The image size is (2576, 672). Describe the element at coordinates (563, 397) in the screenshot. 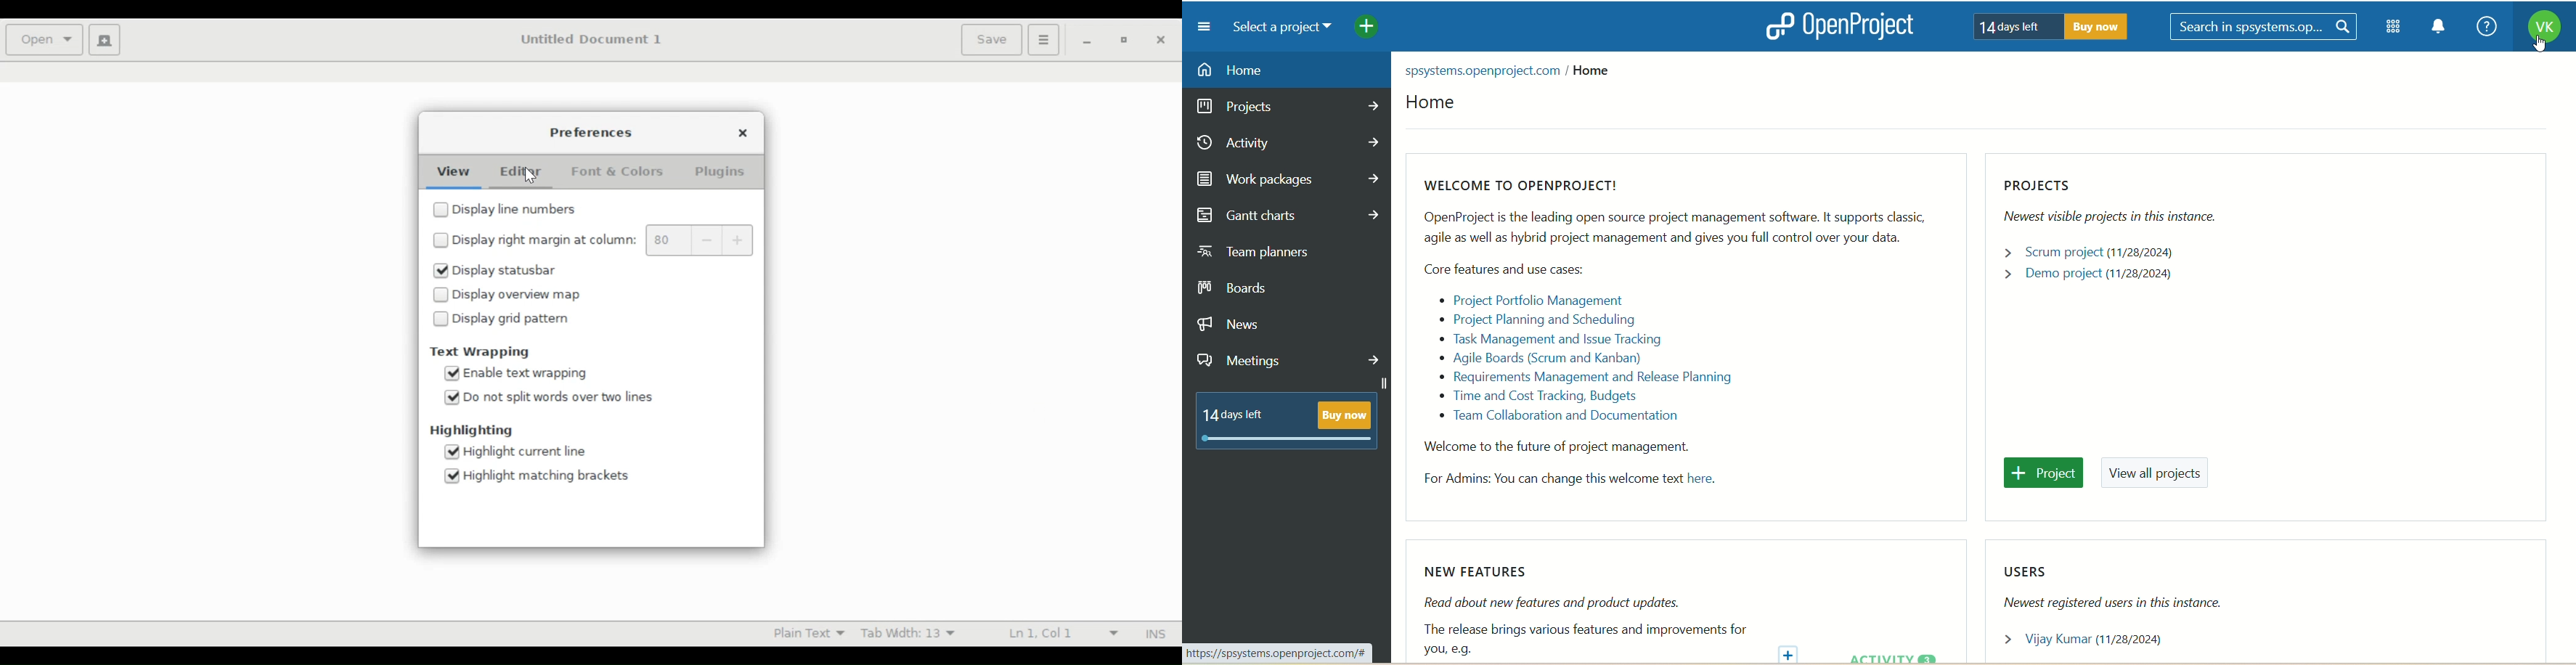

I see `(un)check Do not split words over two lines` at that location.